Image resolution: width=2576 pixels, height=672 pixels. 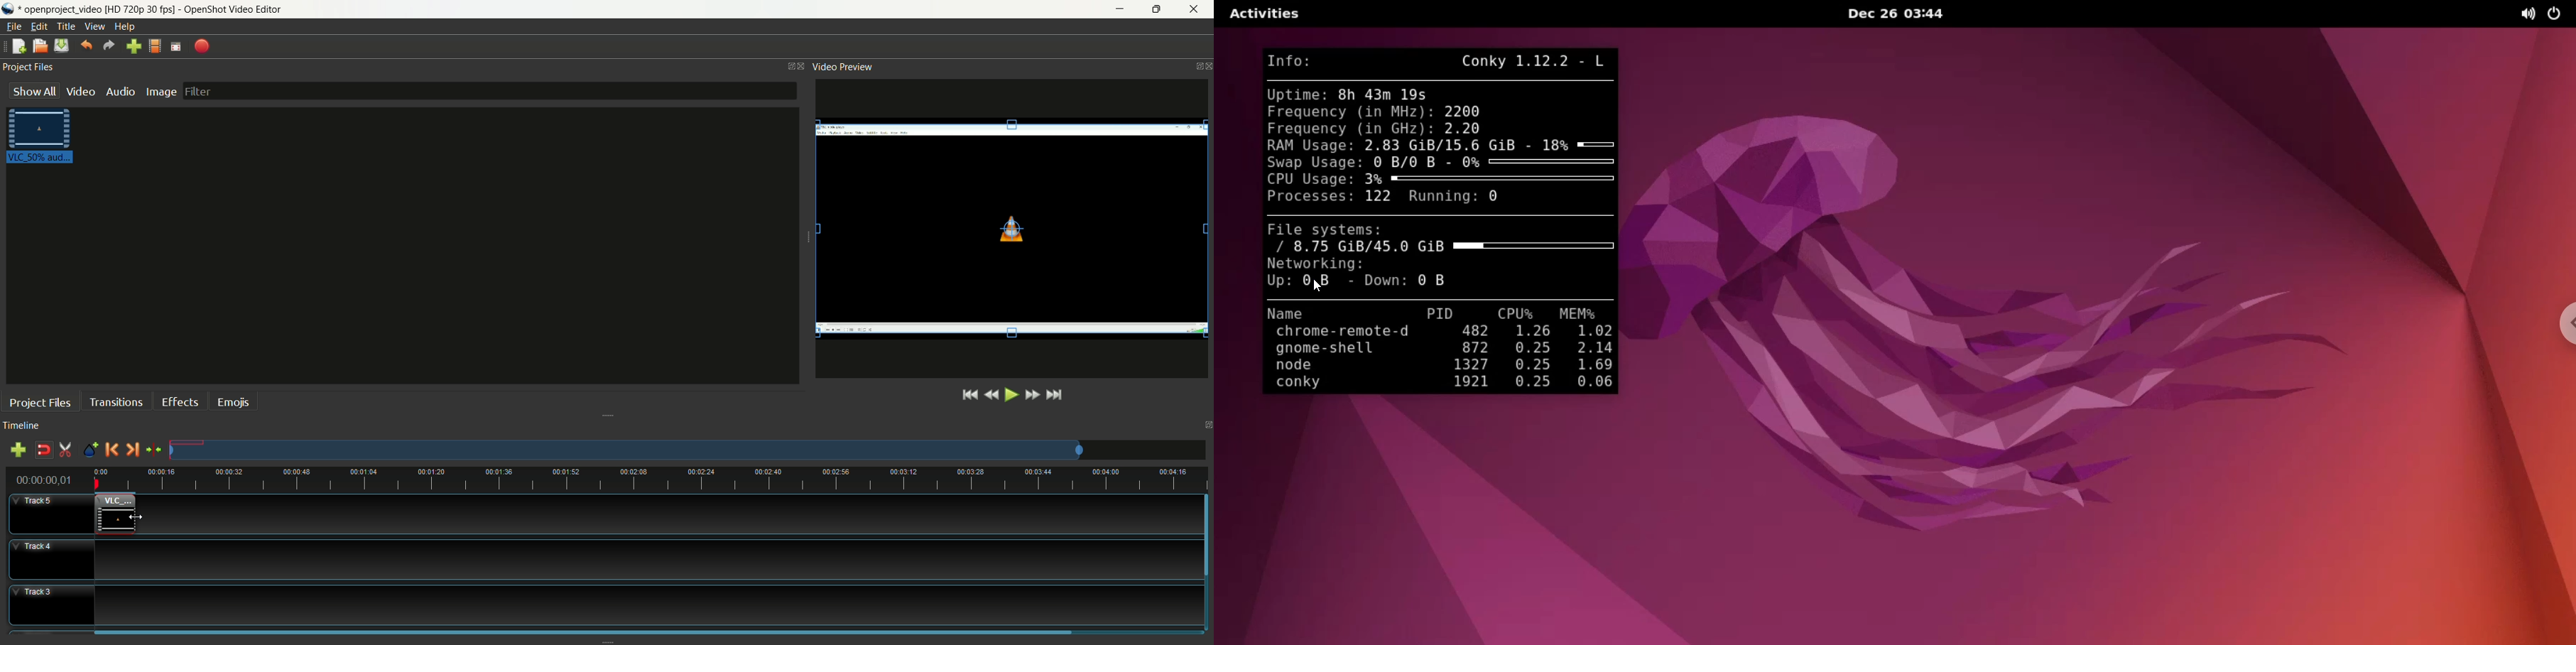 What do you see at coordinates (51, 604) in the screenshot?
I see `track3` at bounding box center [51, 604].